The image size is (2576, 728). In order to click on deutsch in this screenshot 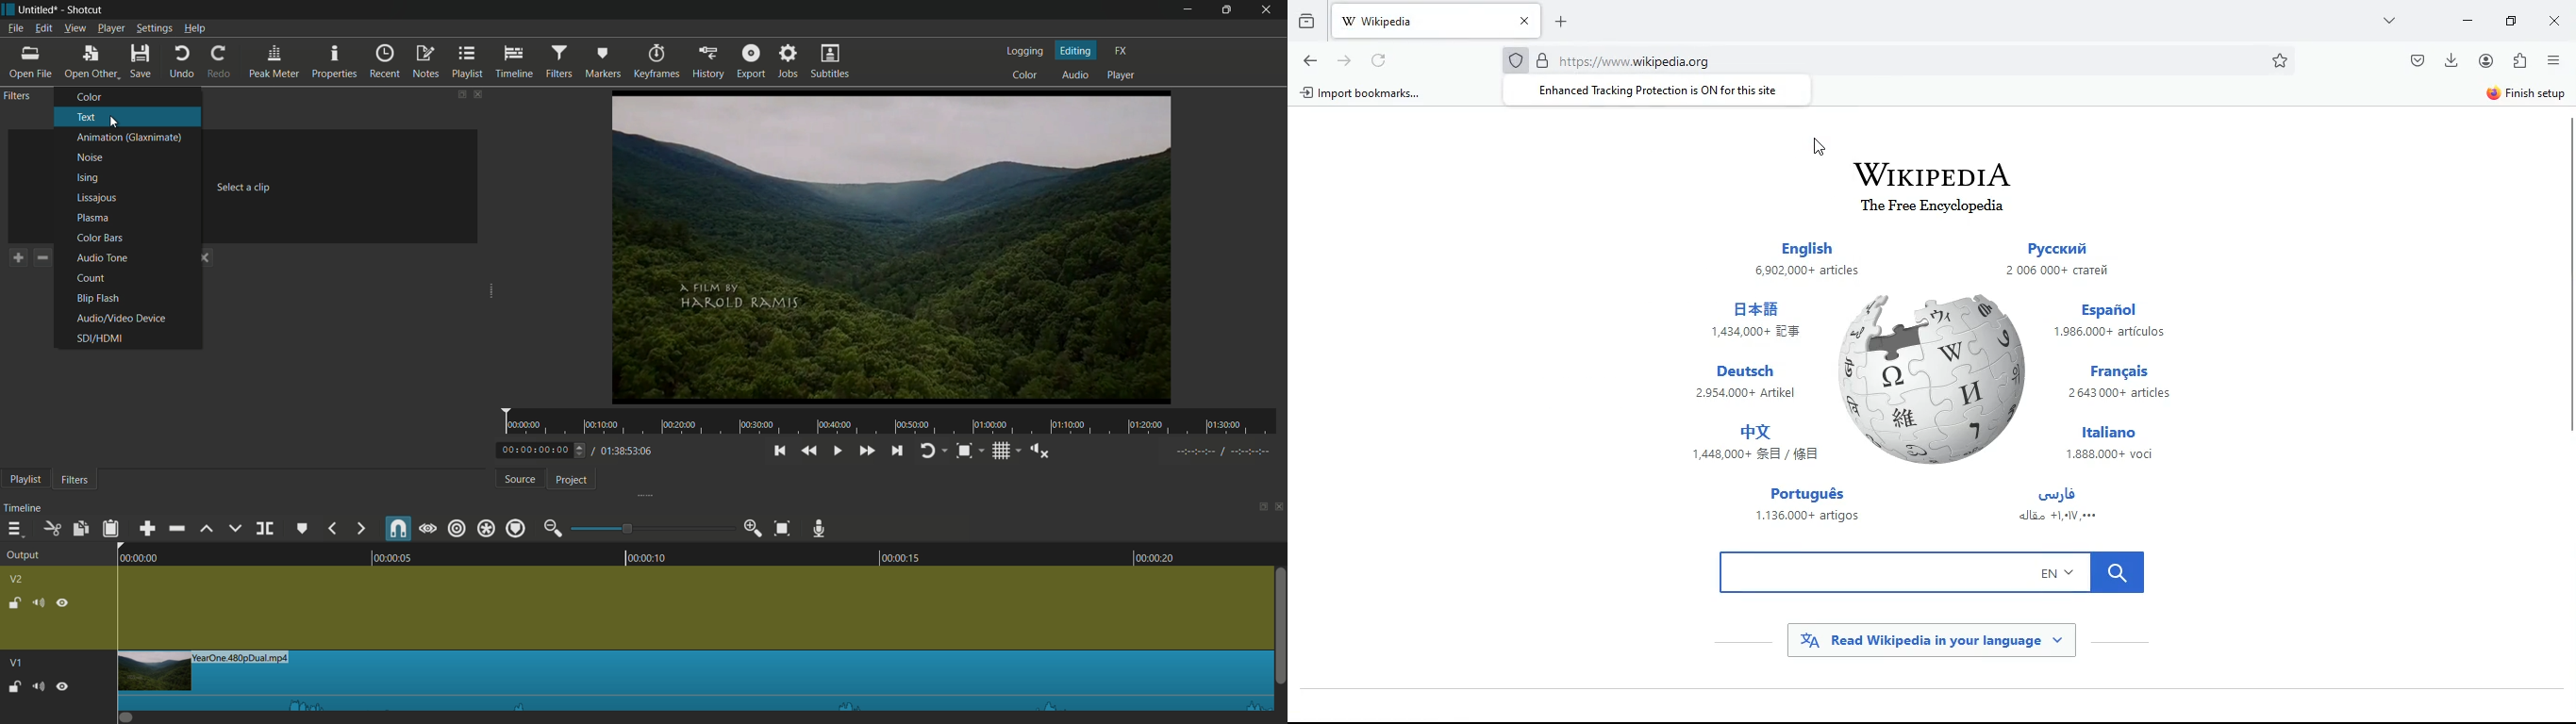, I will do `click(1747, 384)`.